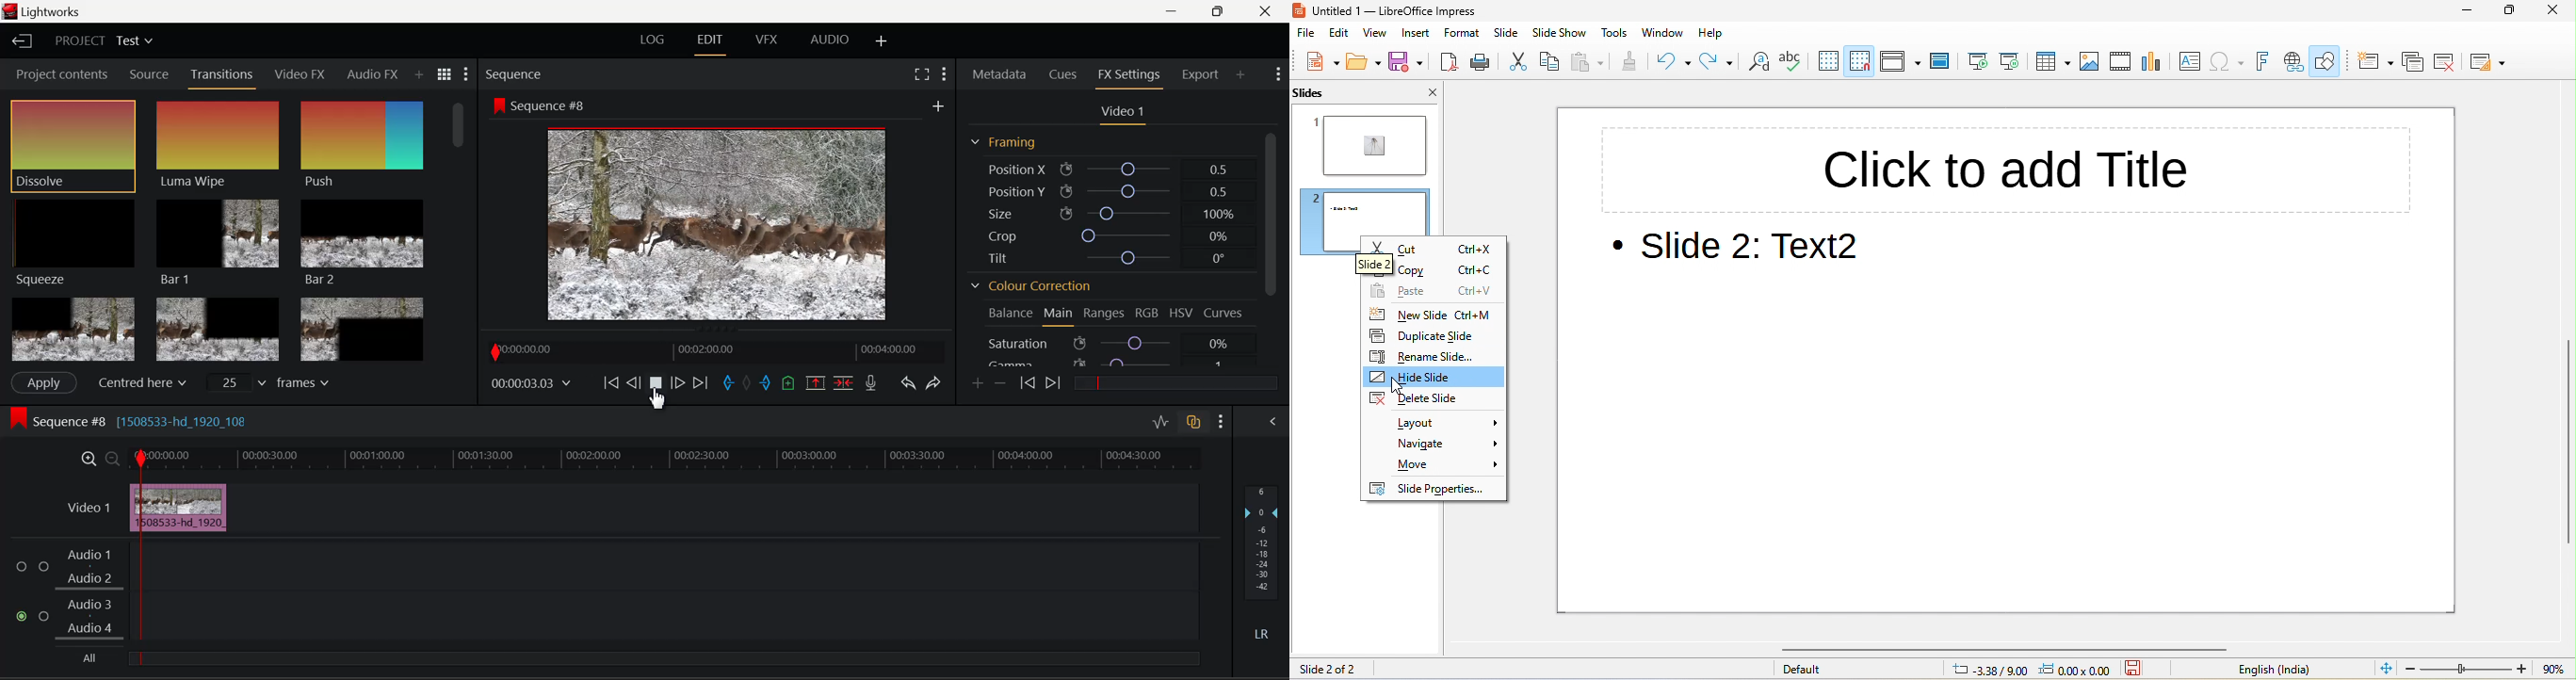 This screenshot has height=700, width=2576. Describe the element at coordinates (677, 384) in the screenshot. I see `Go Forward` at that location.